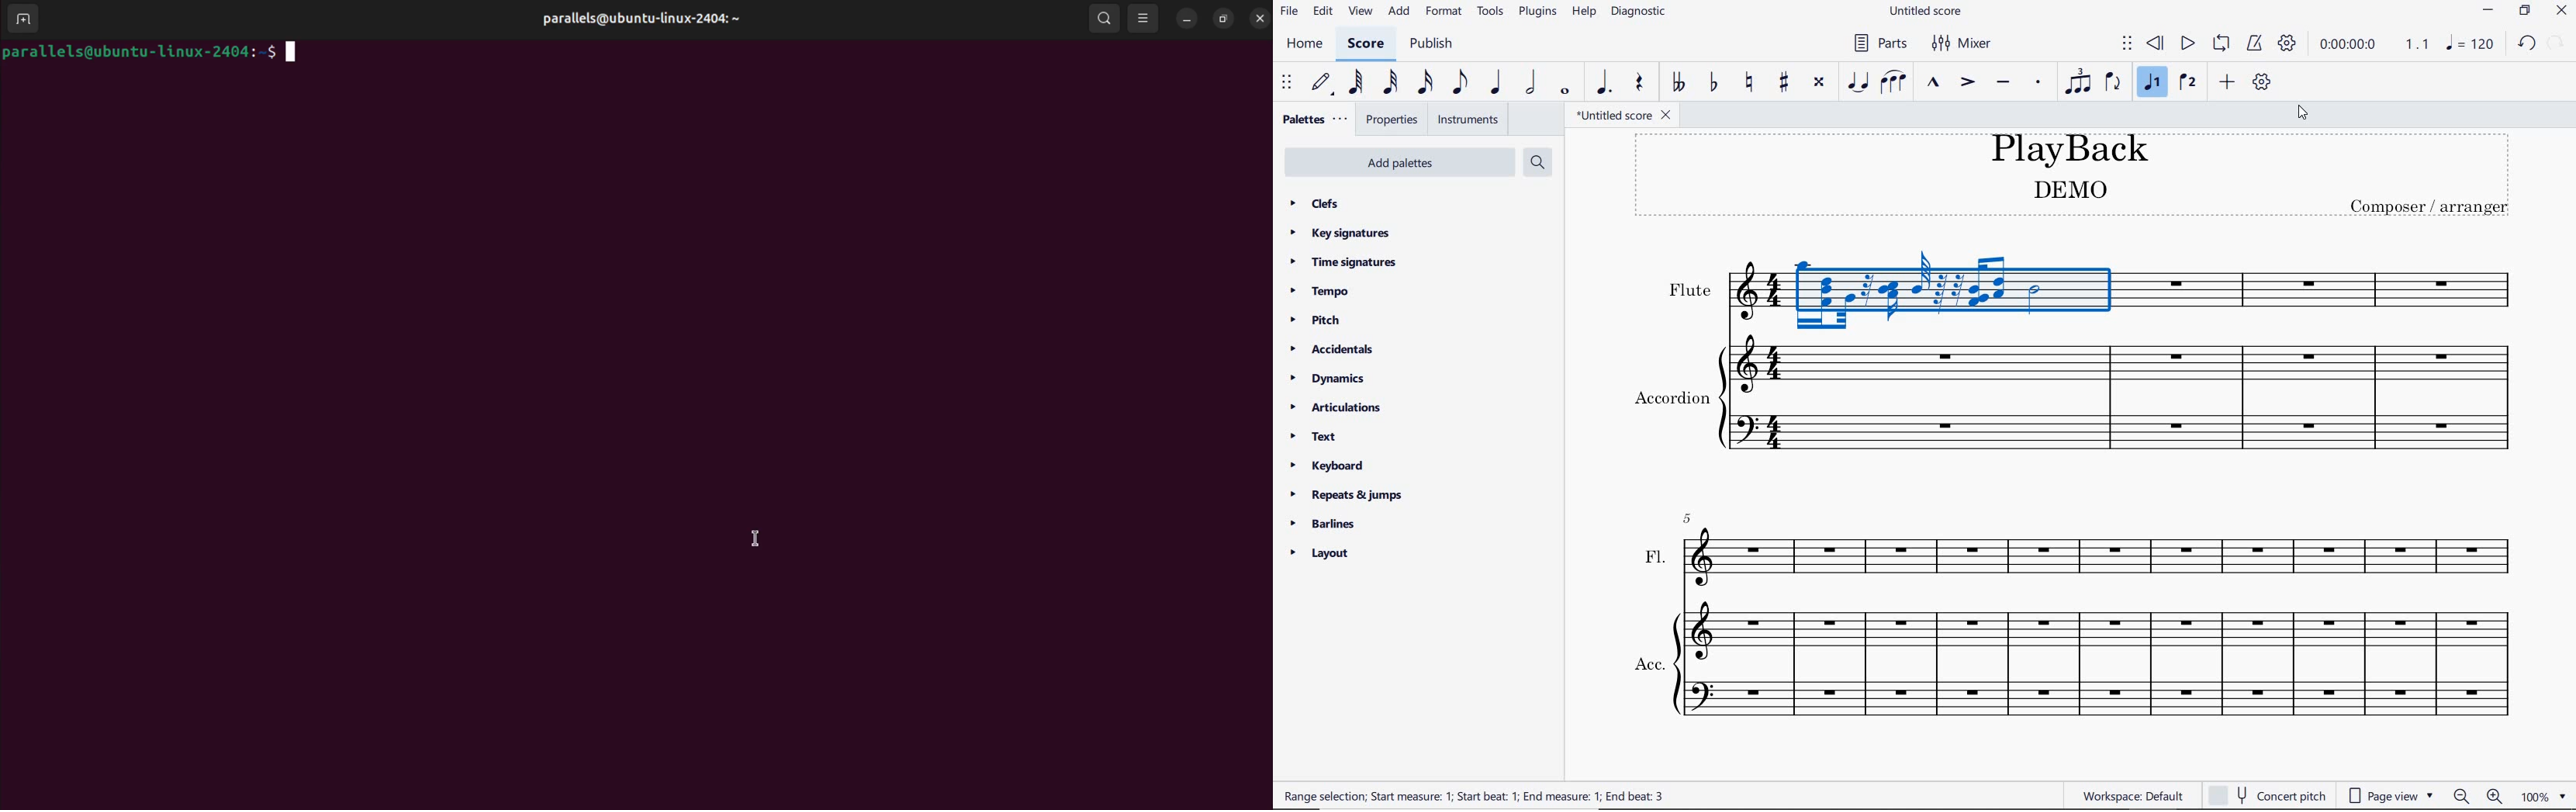 The image size is (2576, 812). I want to click on accidentals, so click(1334, 351).